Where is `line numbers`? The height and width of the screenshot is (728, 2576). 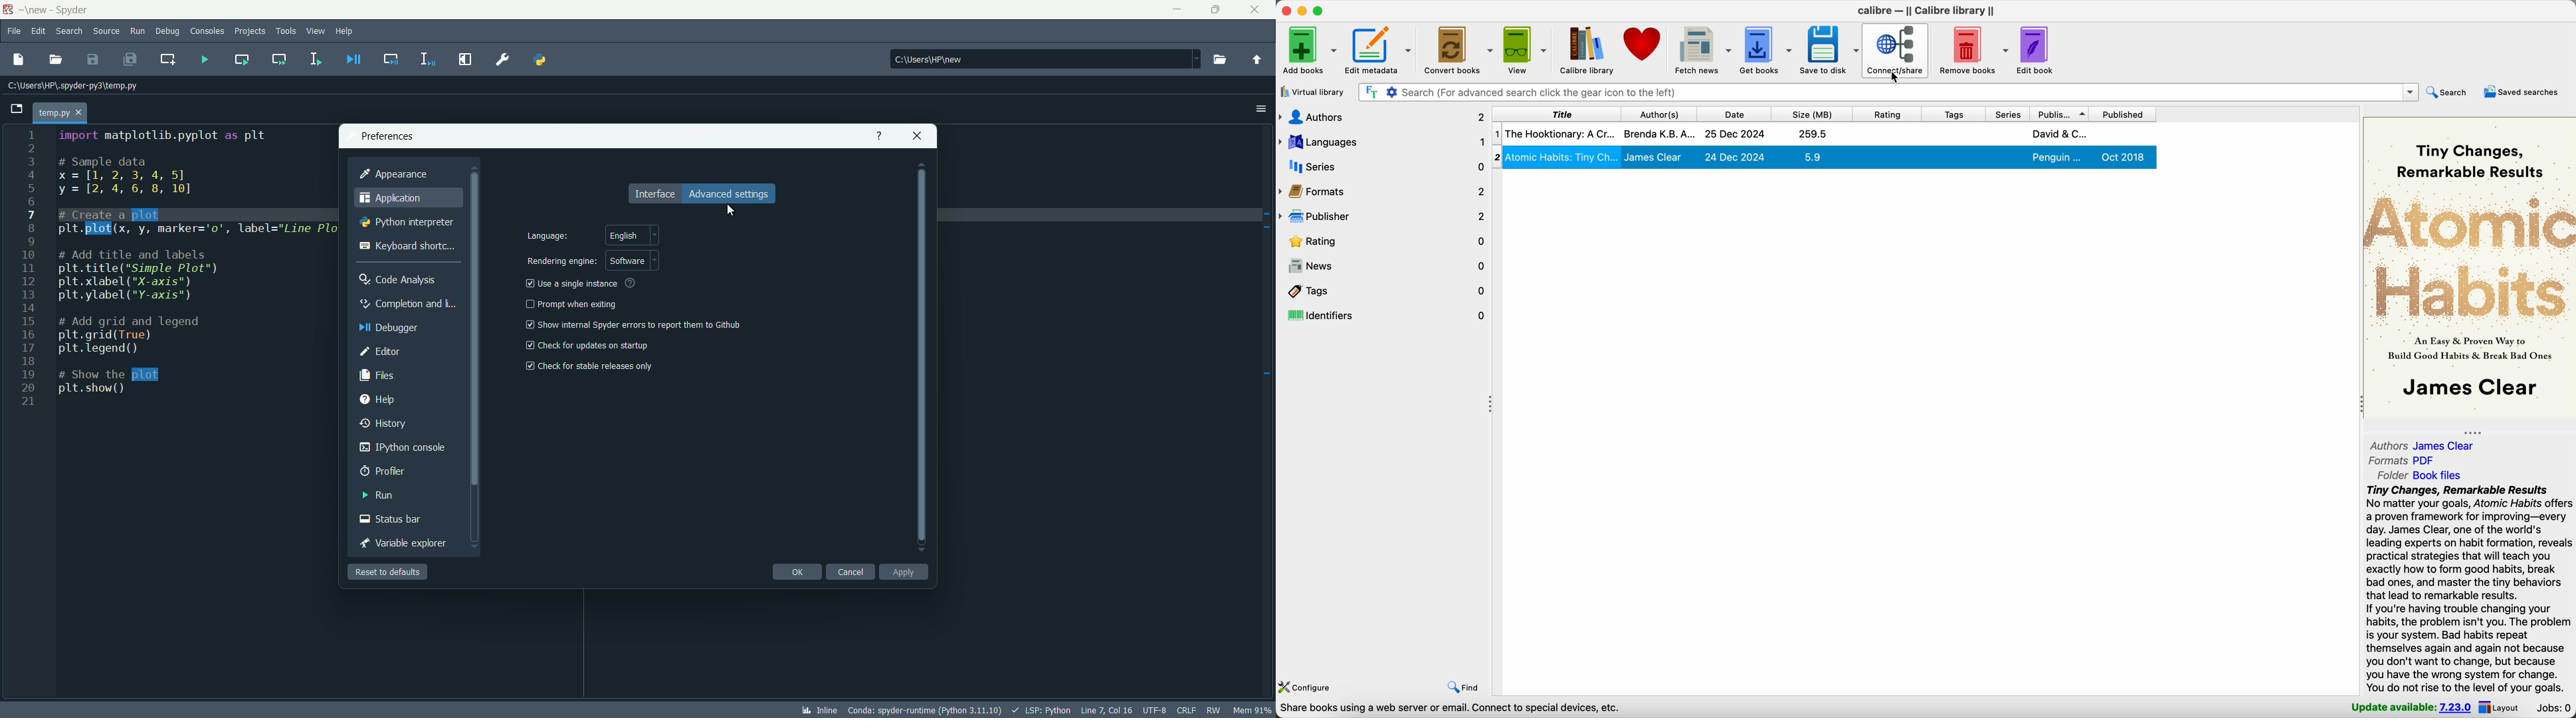 line numbers is located at coordinates (26, 271).